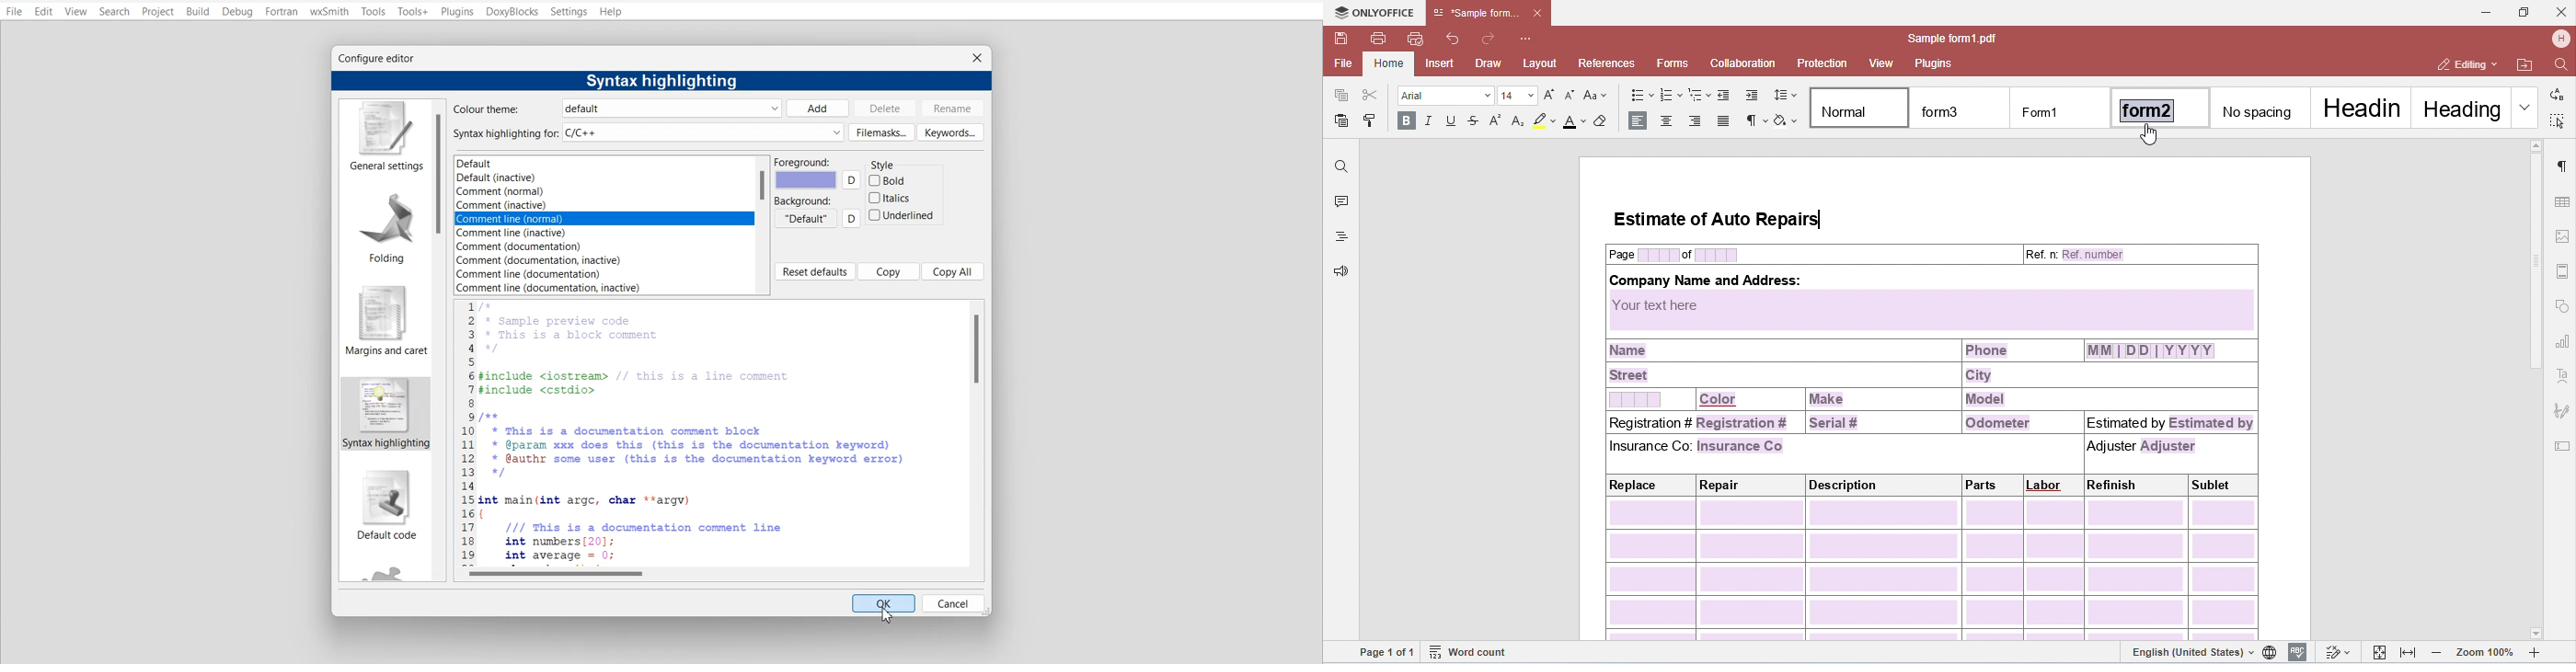 This screenshot has height=672, width=2576. Describe the element at coordinates (14, 12) in the screenshot. I see `File ` at that location.